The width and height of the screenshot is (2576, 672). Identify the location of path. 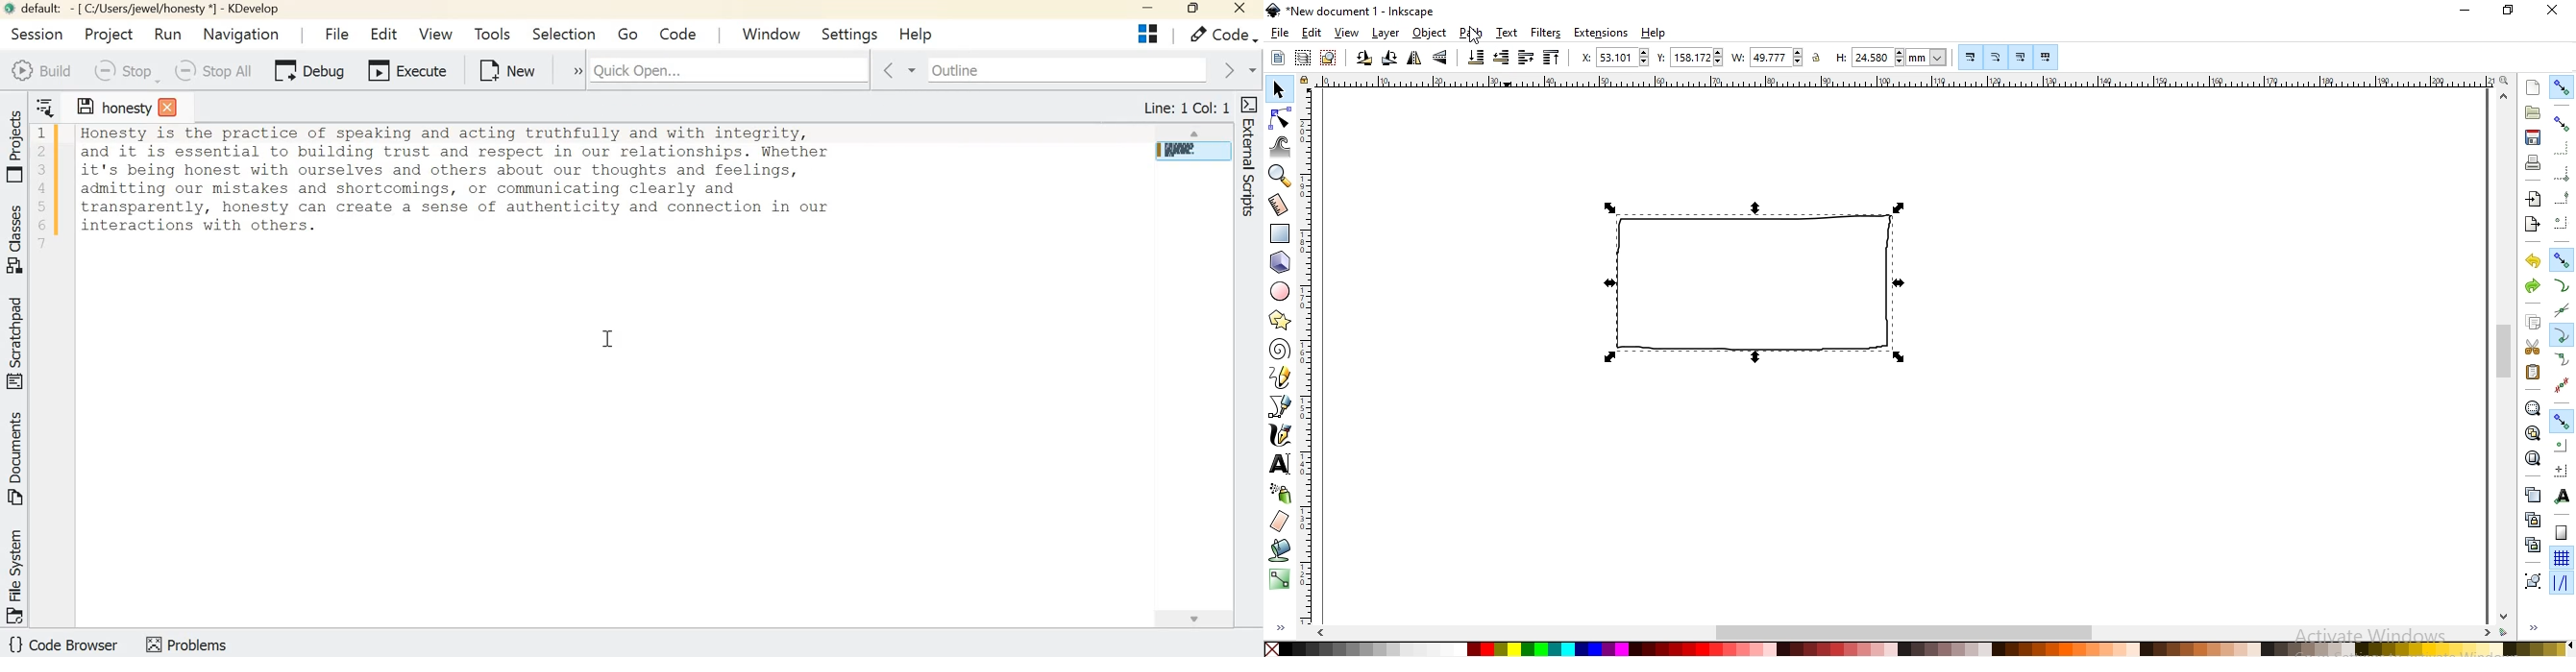
(1471, 32).